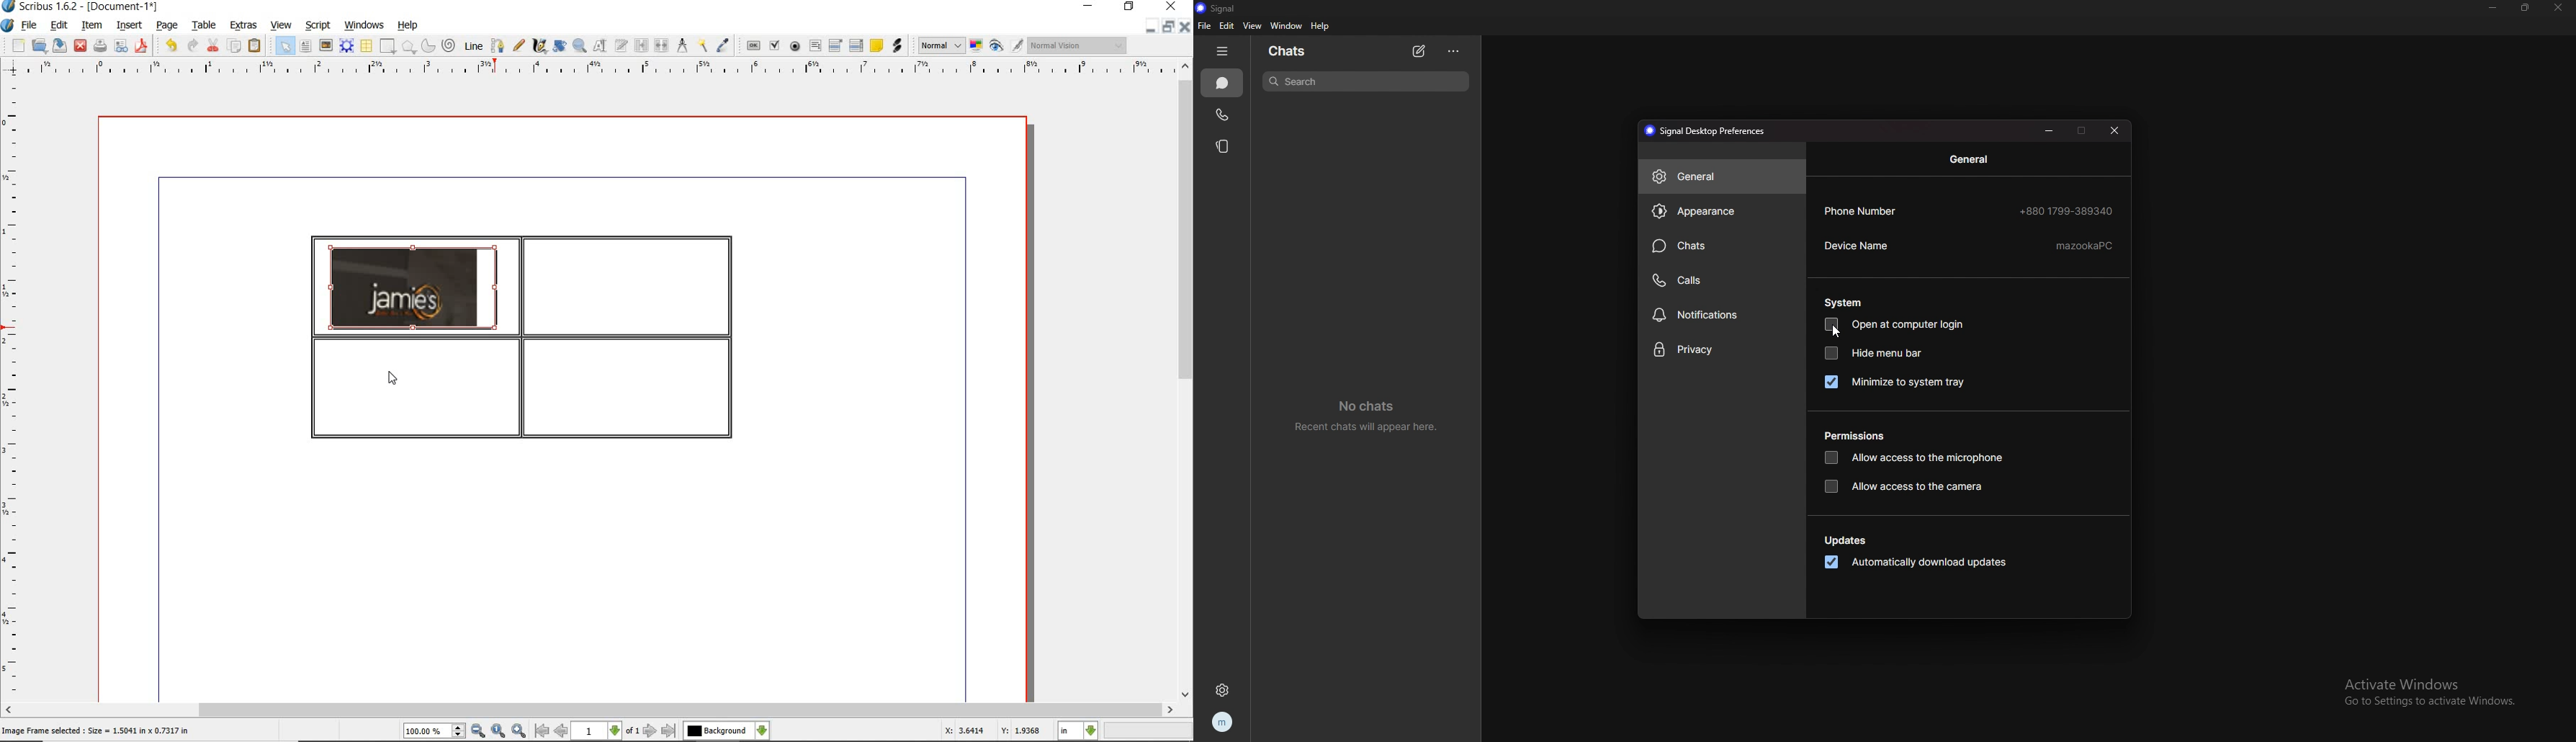 This screenshot has height=756, width=2576. What do you see at coordinates (244, 26) in the screenshot?
I see `extras` at bounding box center [244, 26].